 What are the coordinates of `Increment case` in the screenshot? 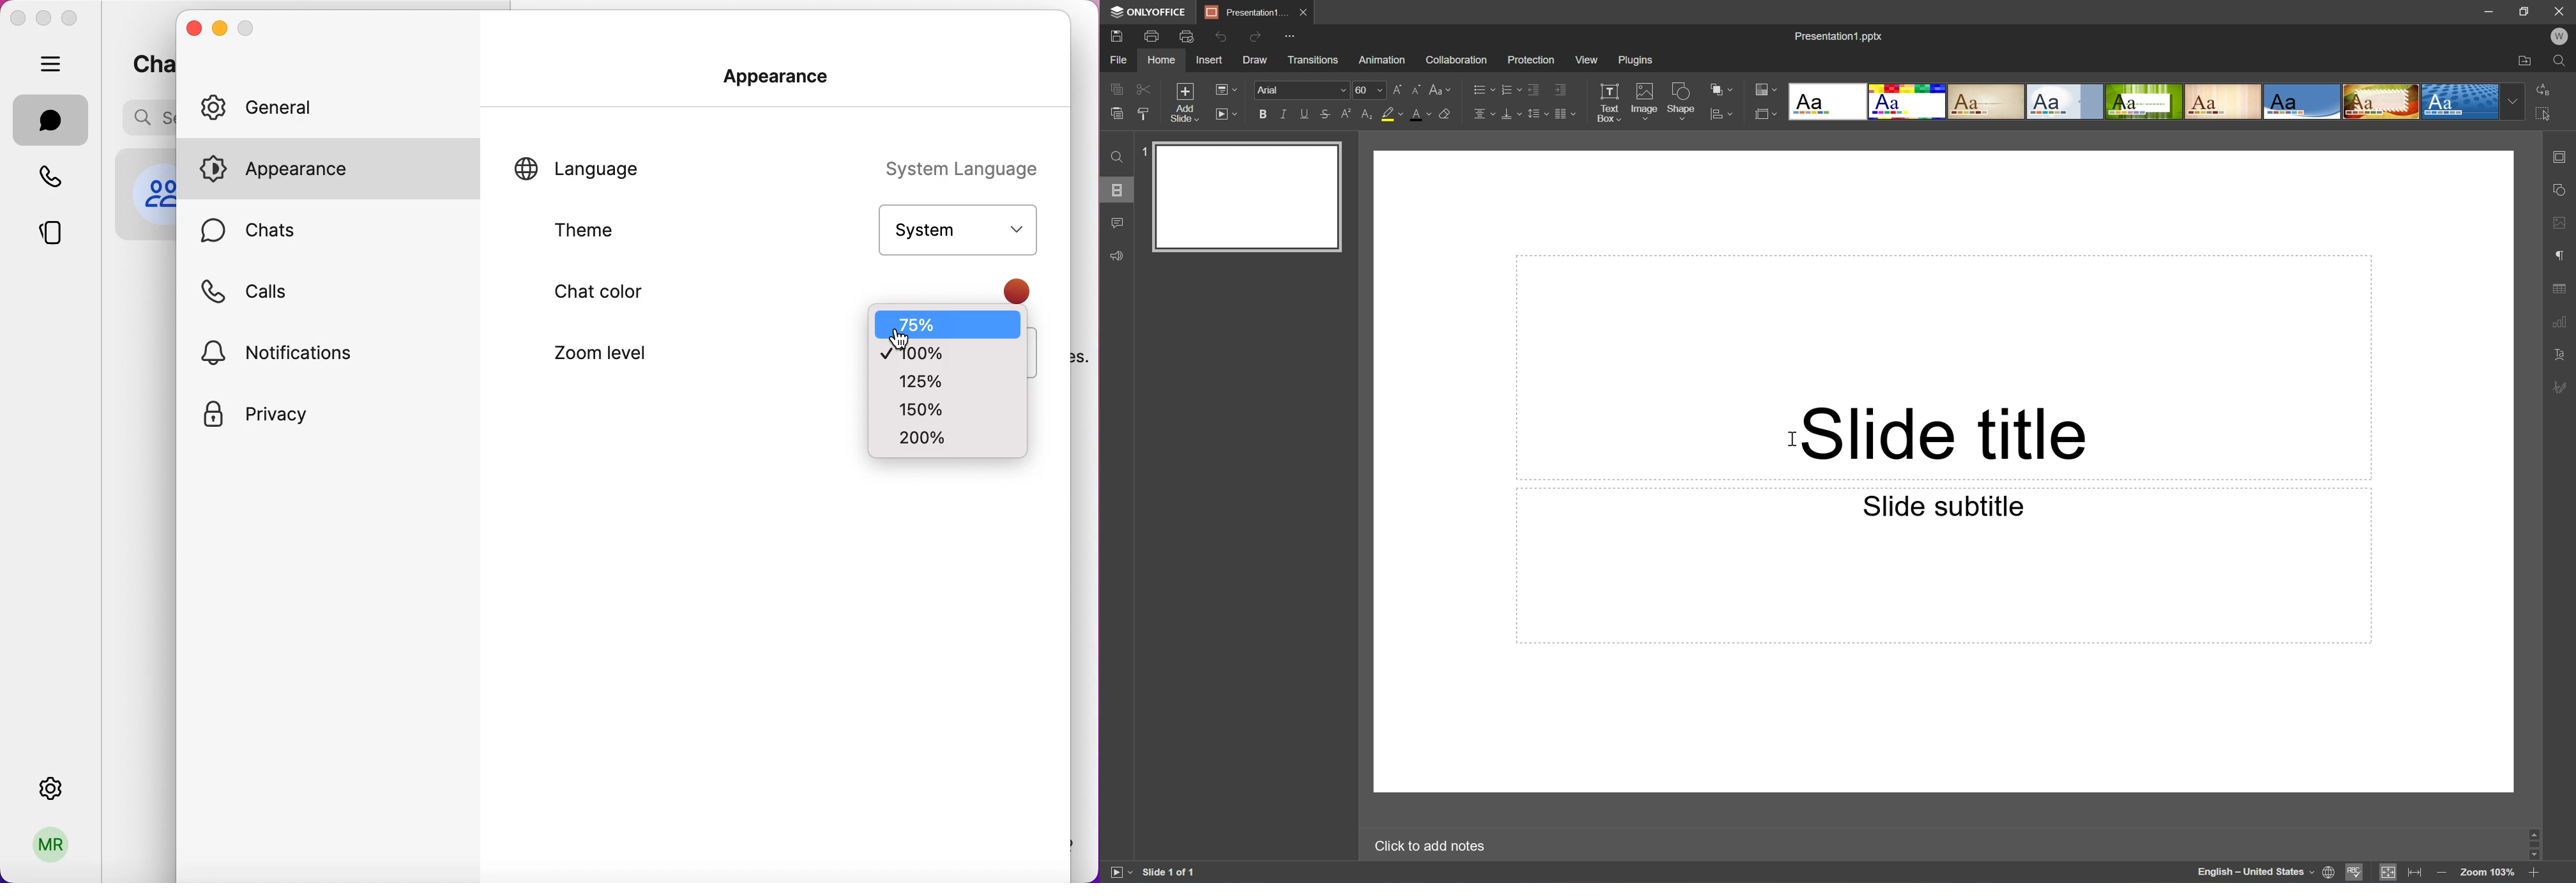 It's located at (1392, 88).